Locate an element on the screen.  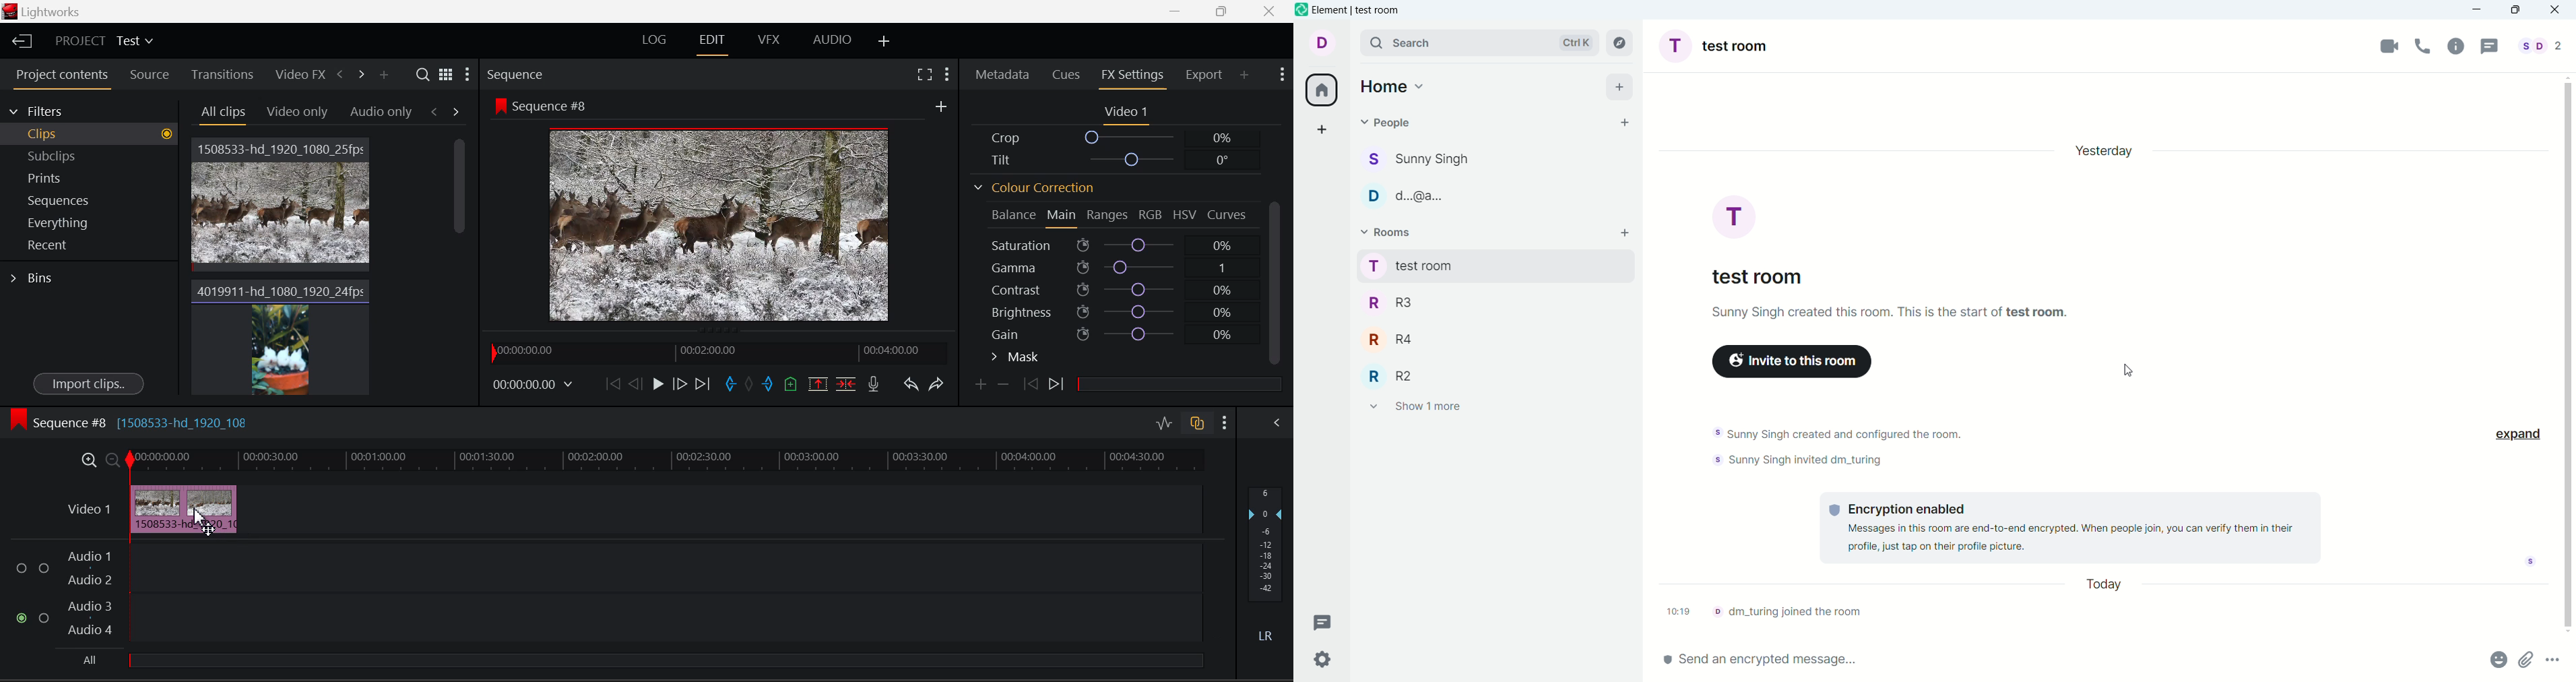
all rooms is located at coordinates (1323, 90).